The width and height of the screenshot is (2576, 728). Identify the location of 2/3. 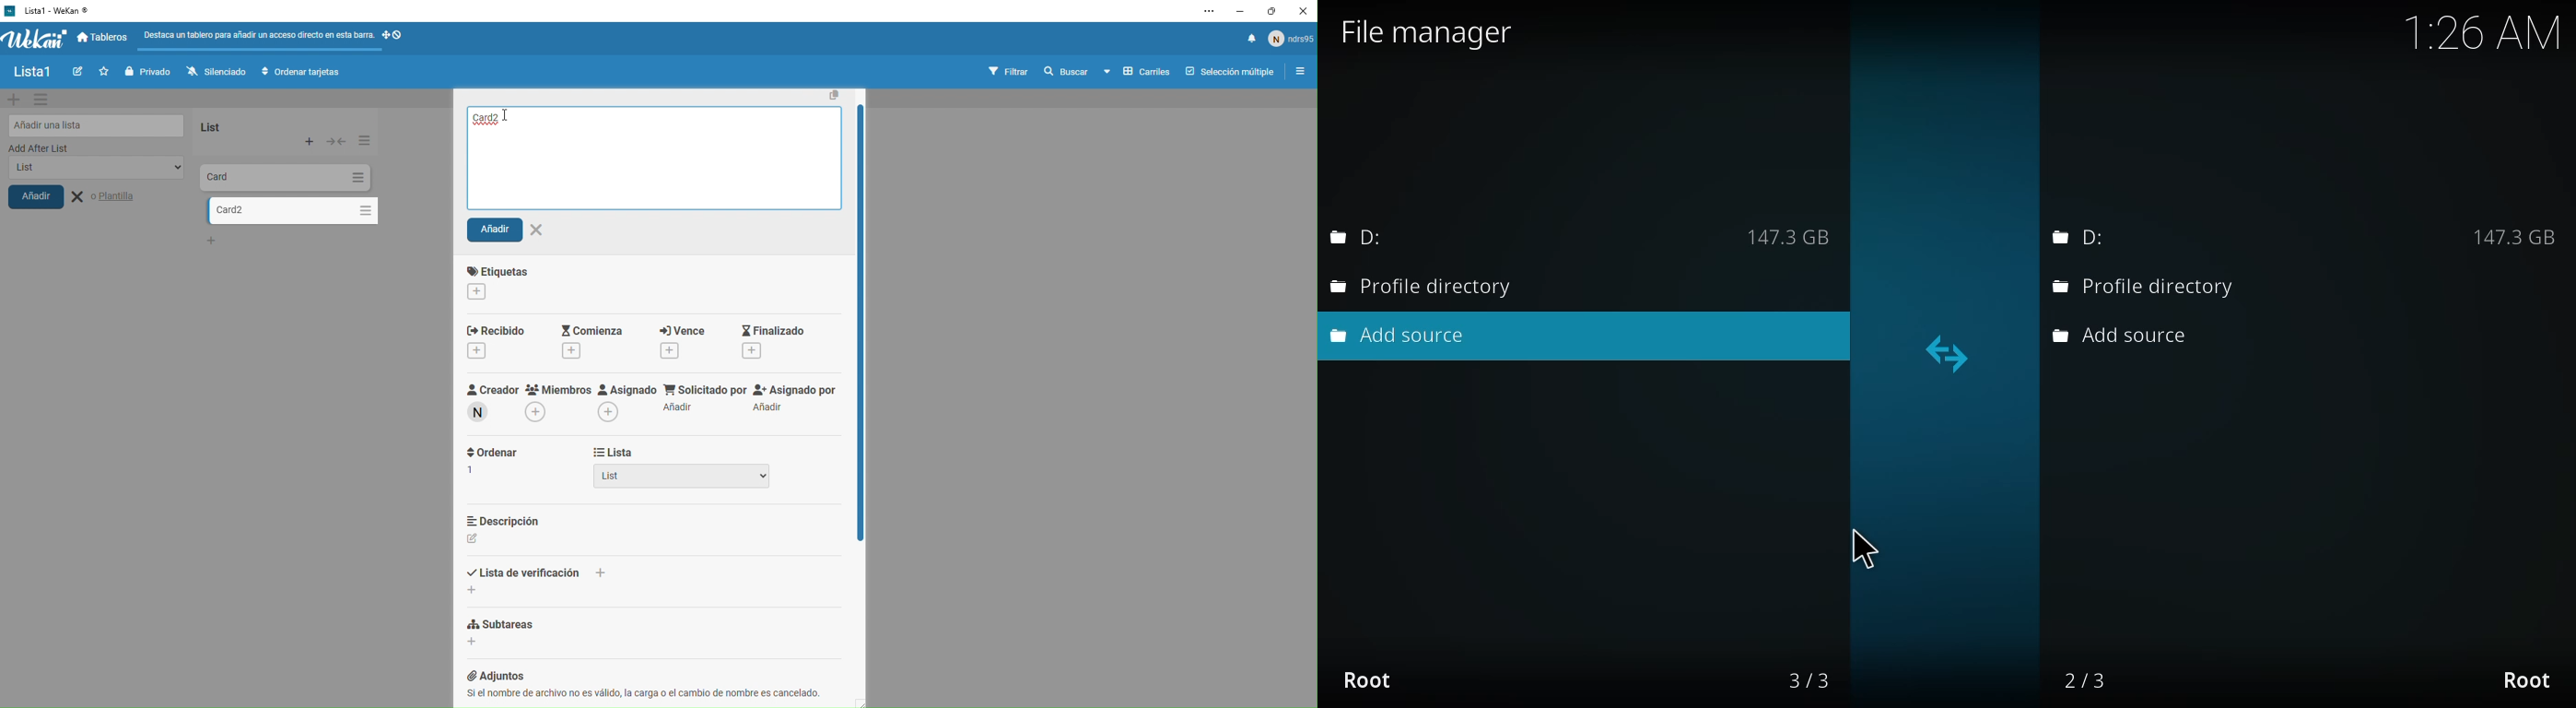
(2087, 678).